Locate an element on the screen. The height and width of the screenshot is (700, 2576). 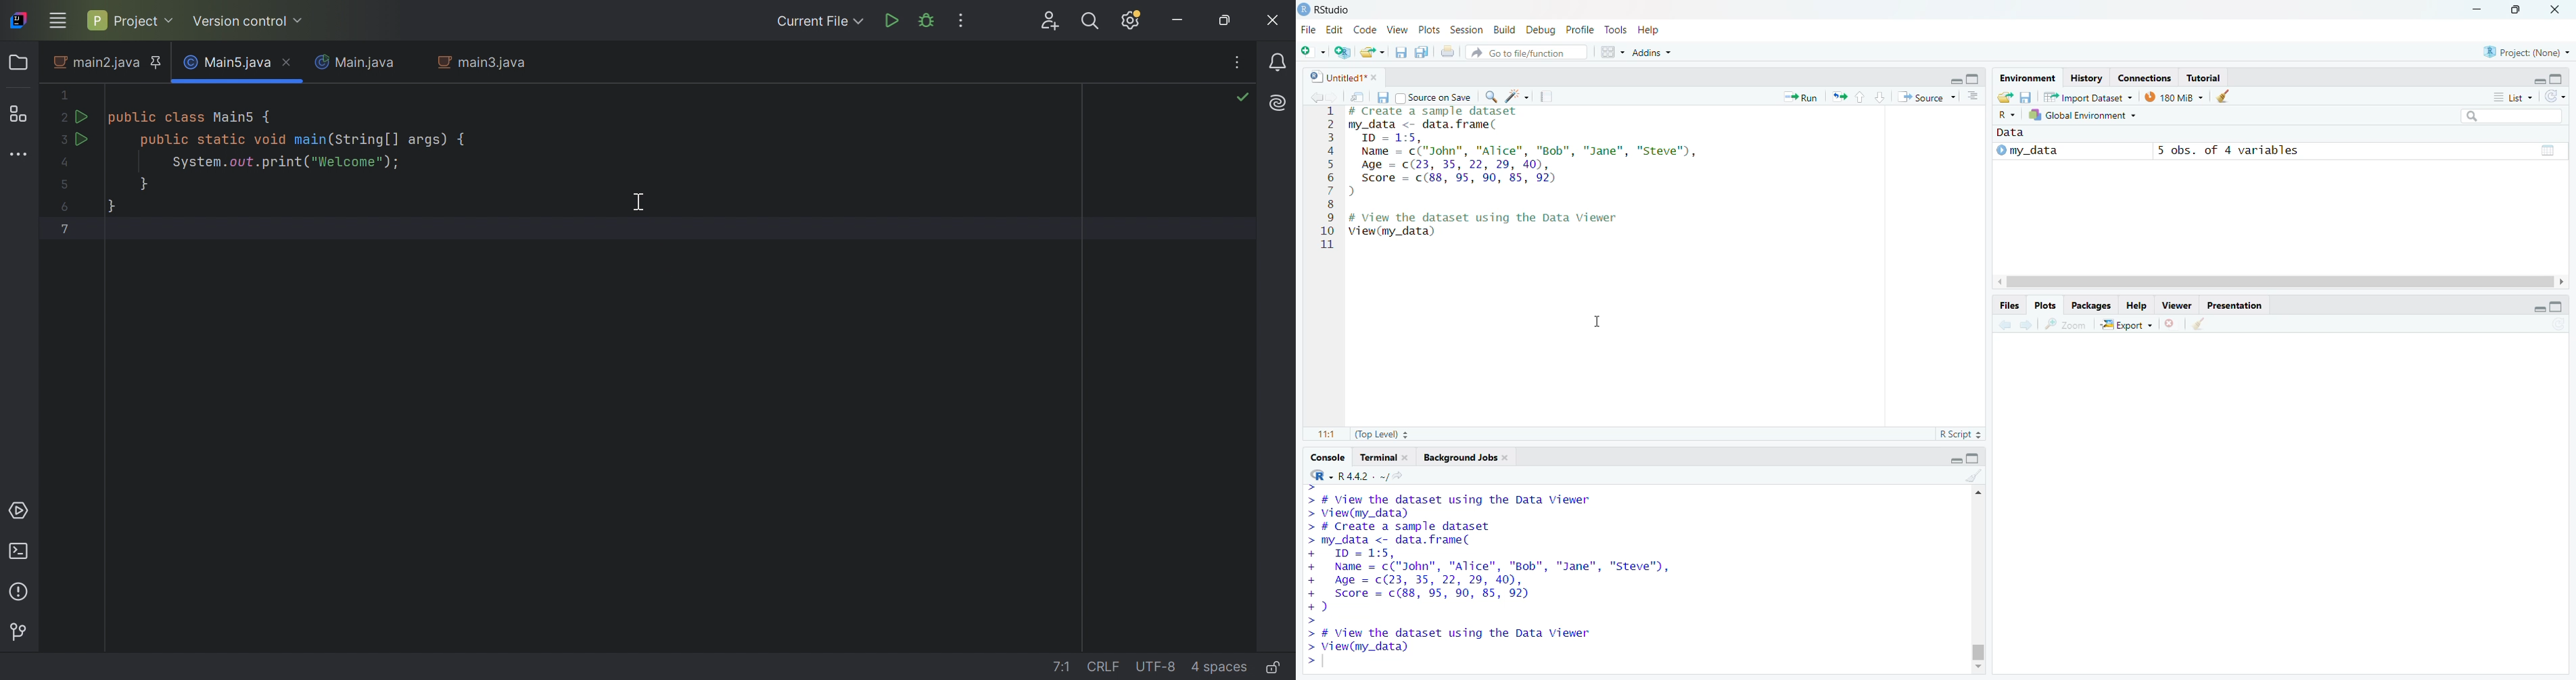
Presentation is located at coordinates (2234, 304).